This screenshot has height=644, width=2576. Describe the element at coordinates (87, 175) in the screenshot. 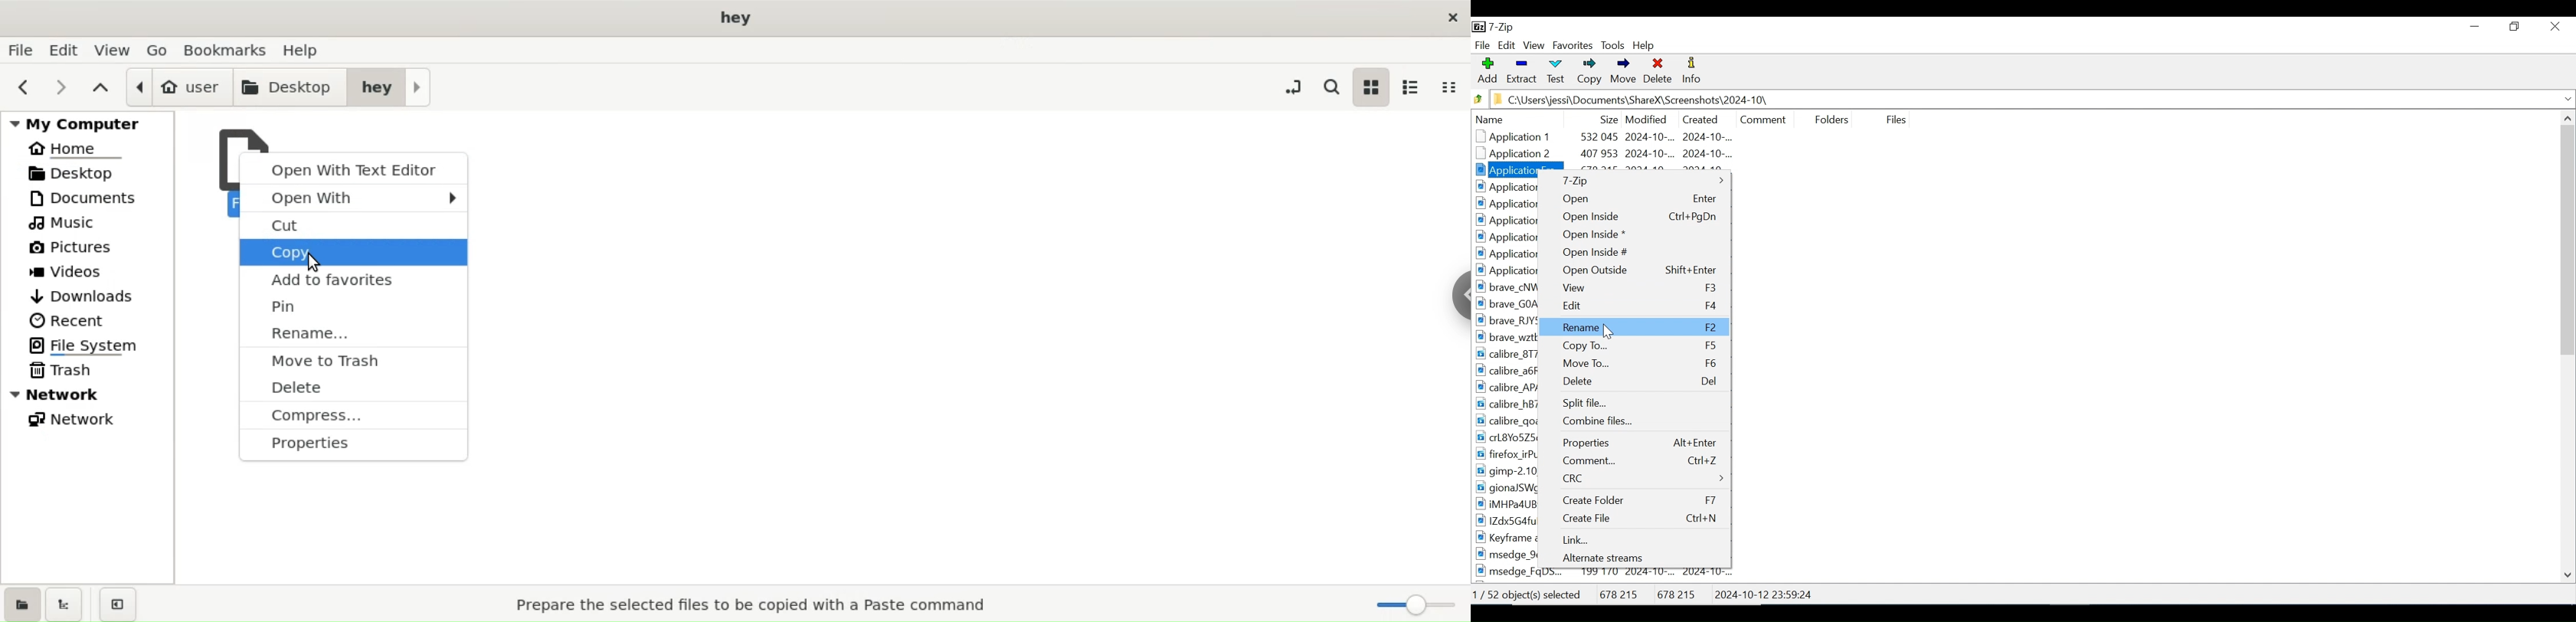

I see `desktop` at that location.